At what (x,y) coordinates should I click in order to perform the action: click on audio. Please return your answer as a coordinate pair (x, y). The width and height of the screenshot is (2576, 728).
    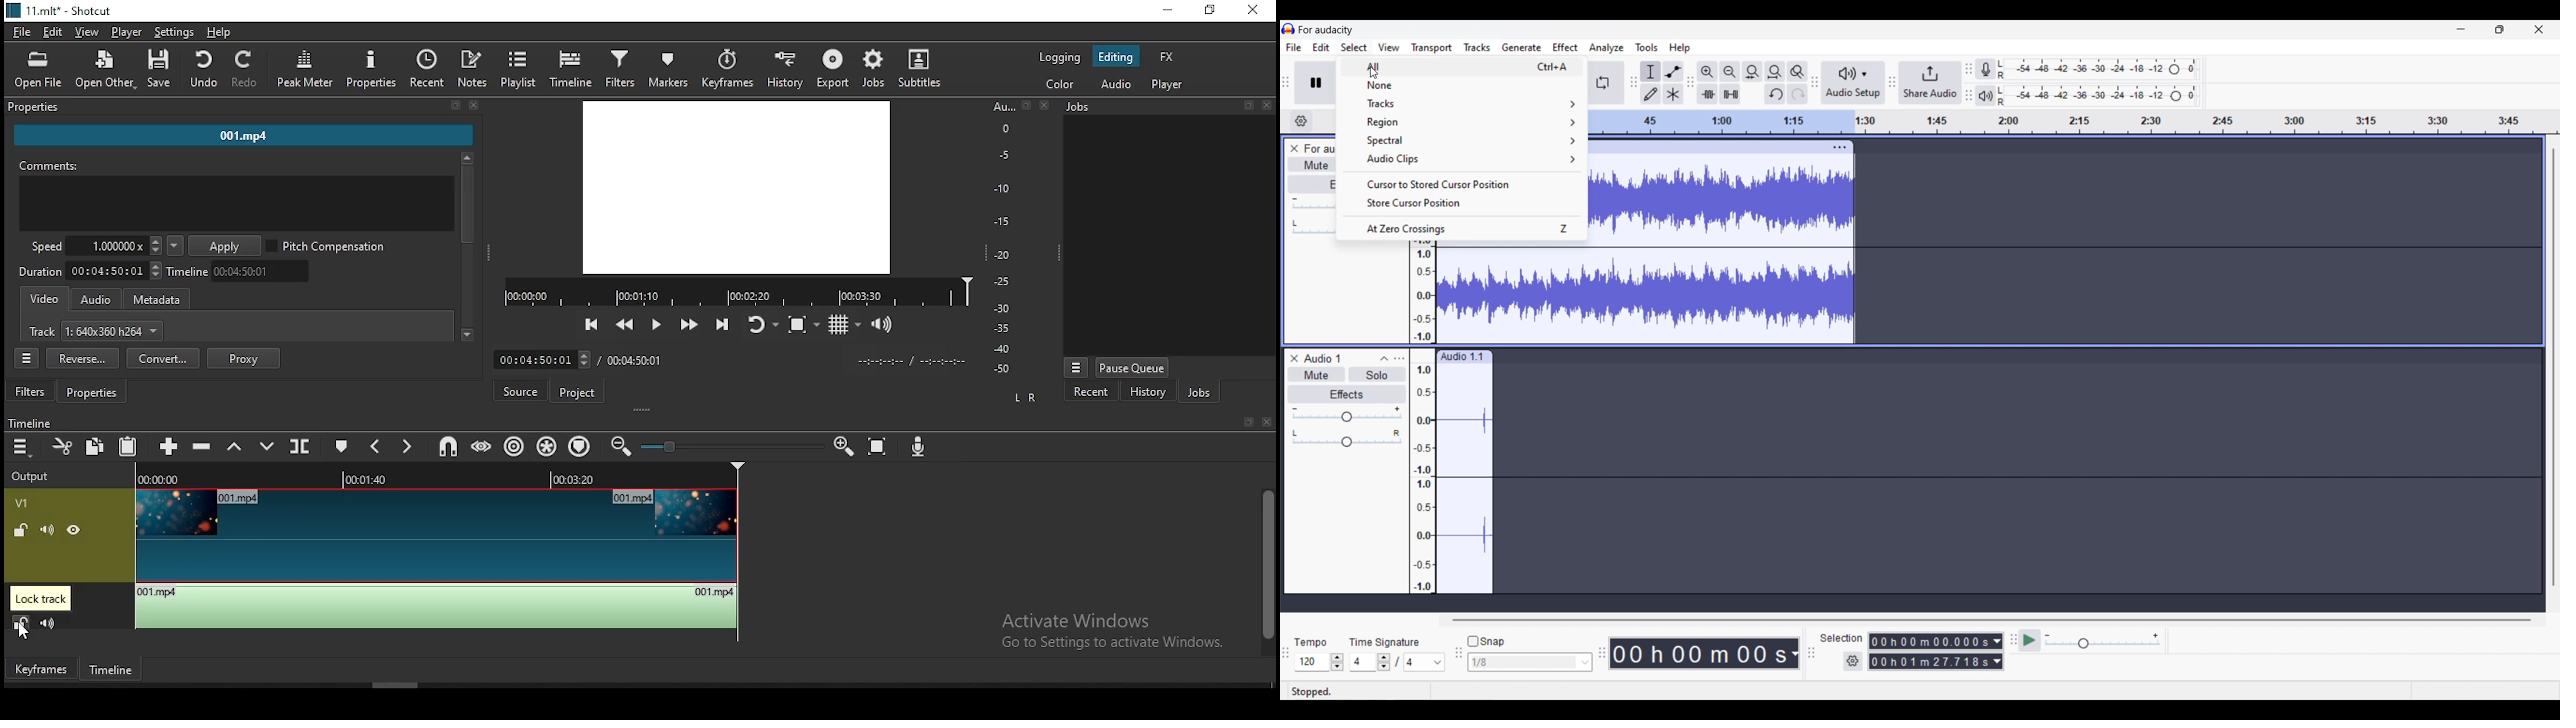
    Looking at the image, I should click on (1114, 84).